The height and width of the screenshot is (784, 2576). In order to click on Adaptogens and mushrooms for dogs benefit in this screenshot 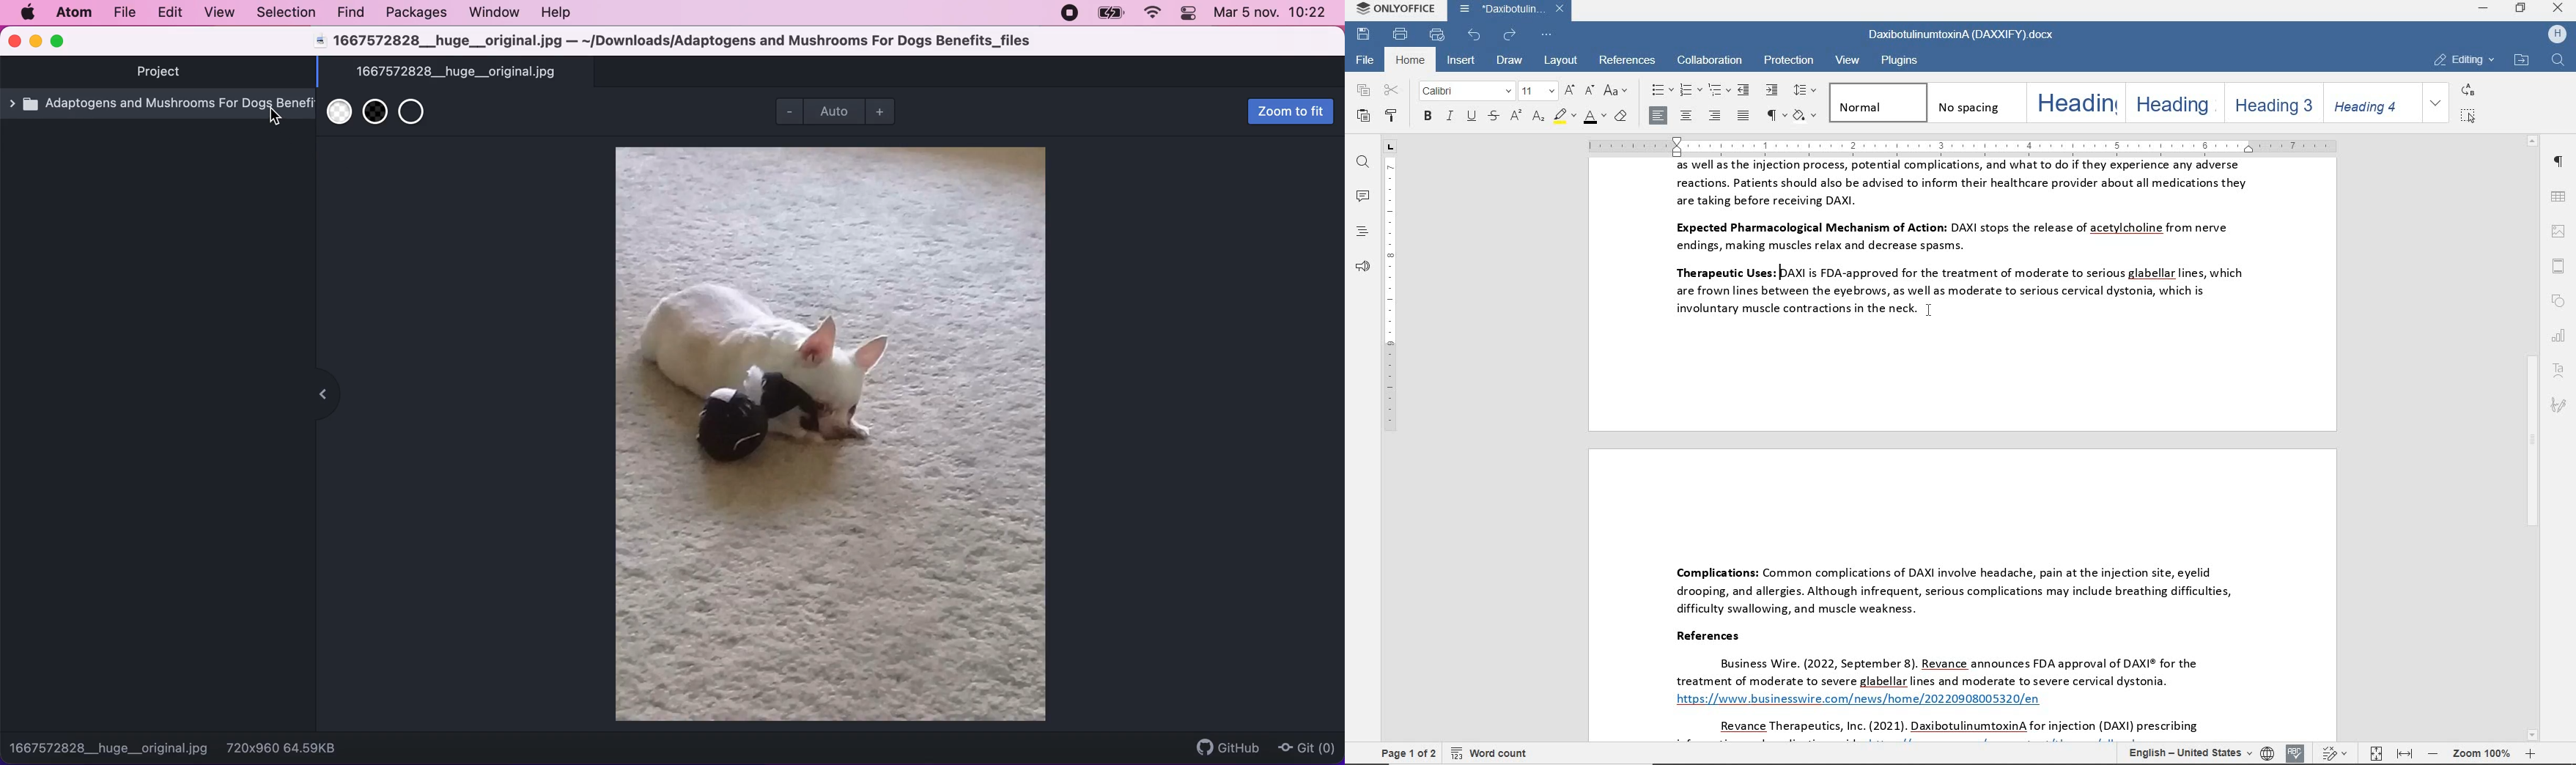, I will do `click(161, 109)`.